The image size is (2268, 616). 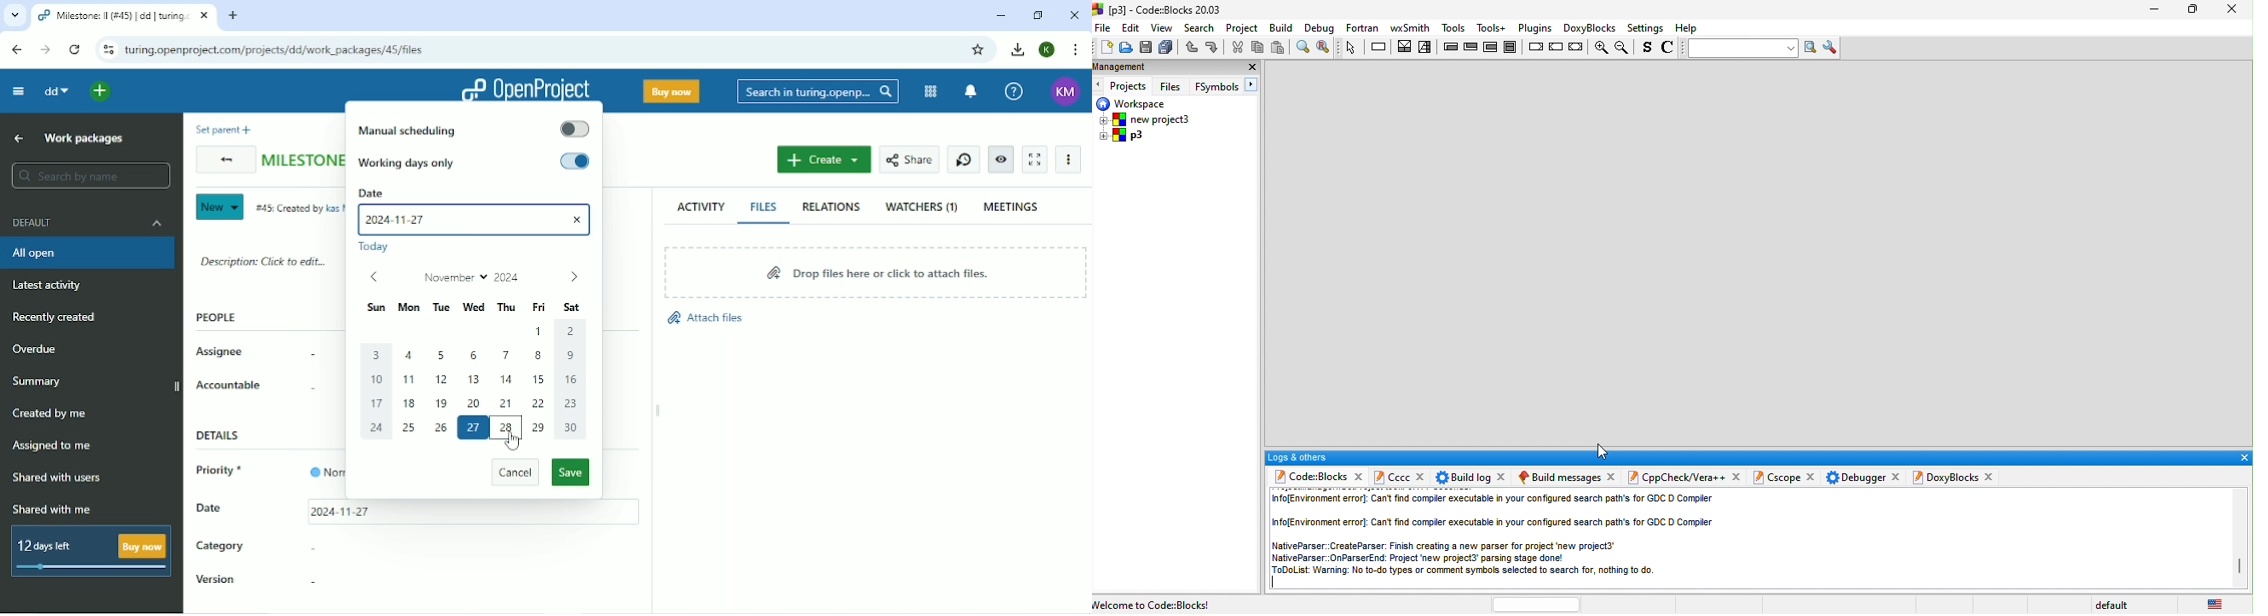 I want to click on counting loop, so click(x=1492, y=47).